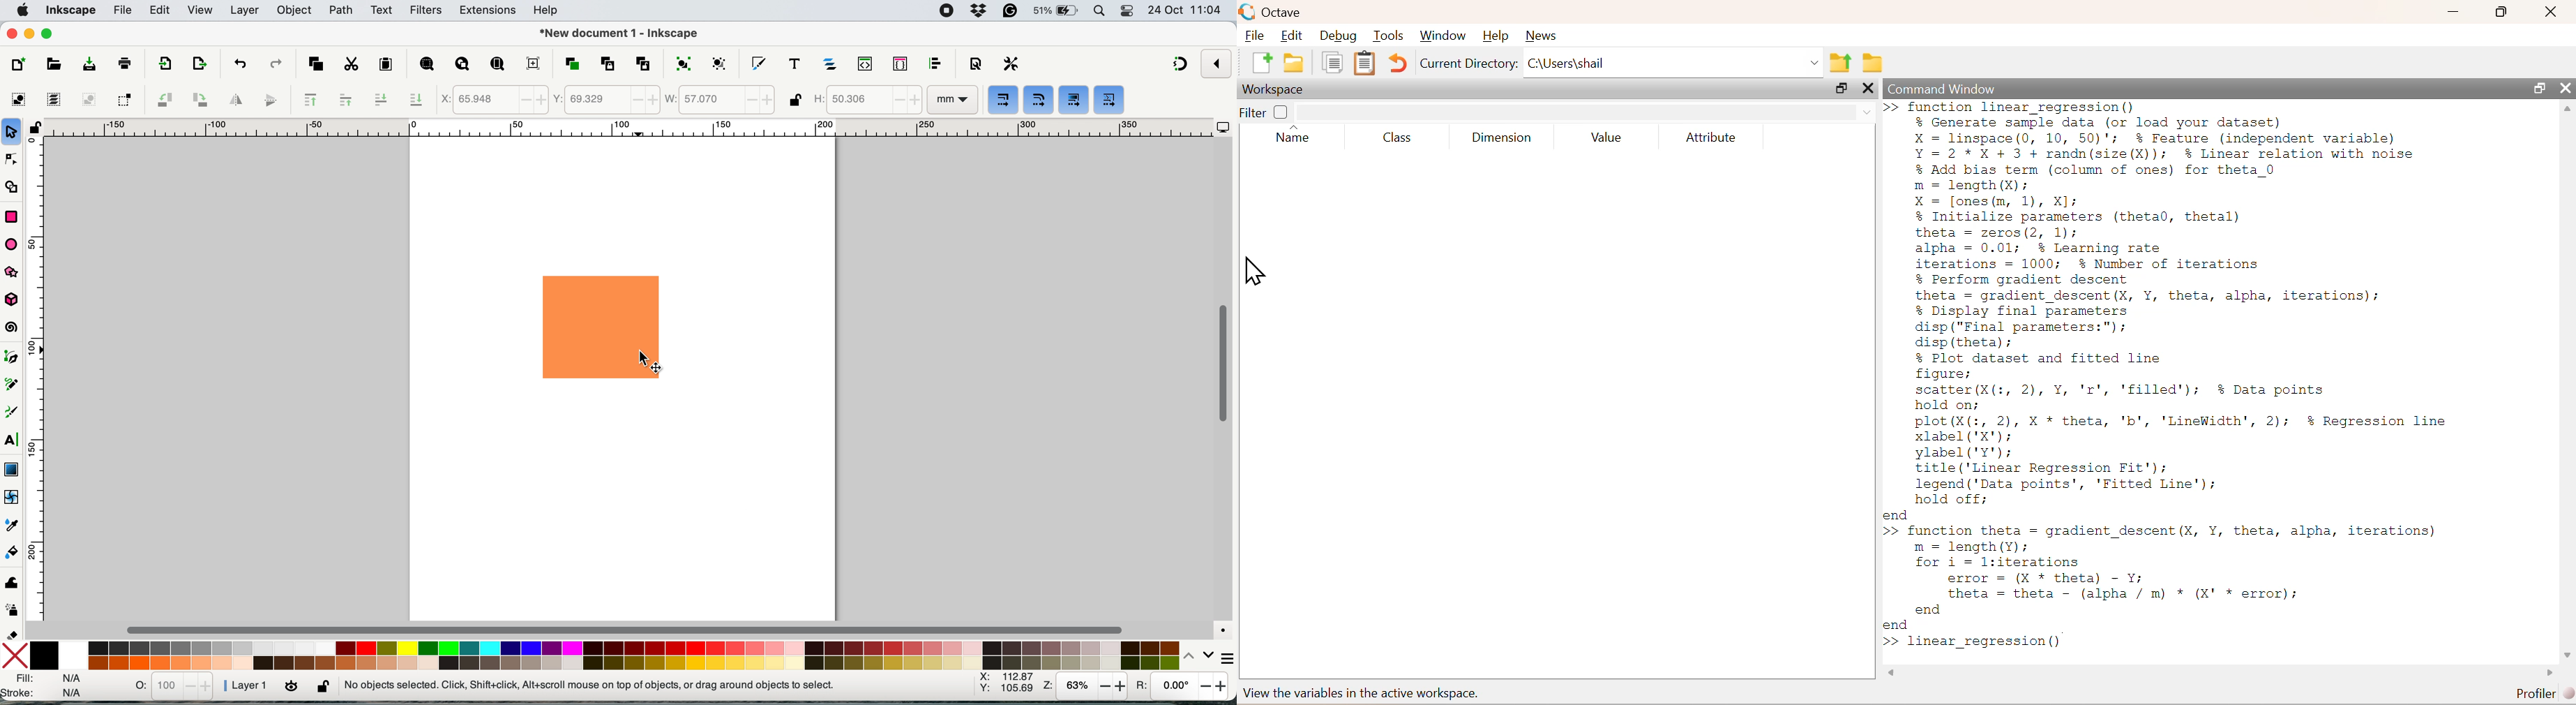 Image resolution: width=2576 pixels, height=728 pixels. What do you see at coordinates (55, 99) in the screenshot?
I see `select all in all layers` at bounding box center [55, 99].